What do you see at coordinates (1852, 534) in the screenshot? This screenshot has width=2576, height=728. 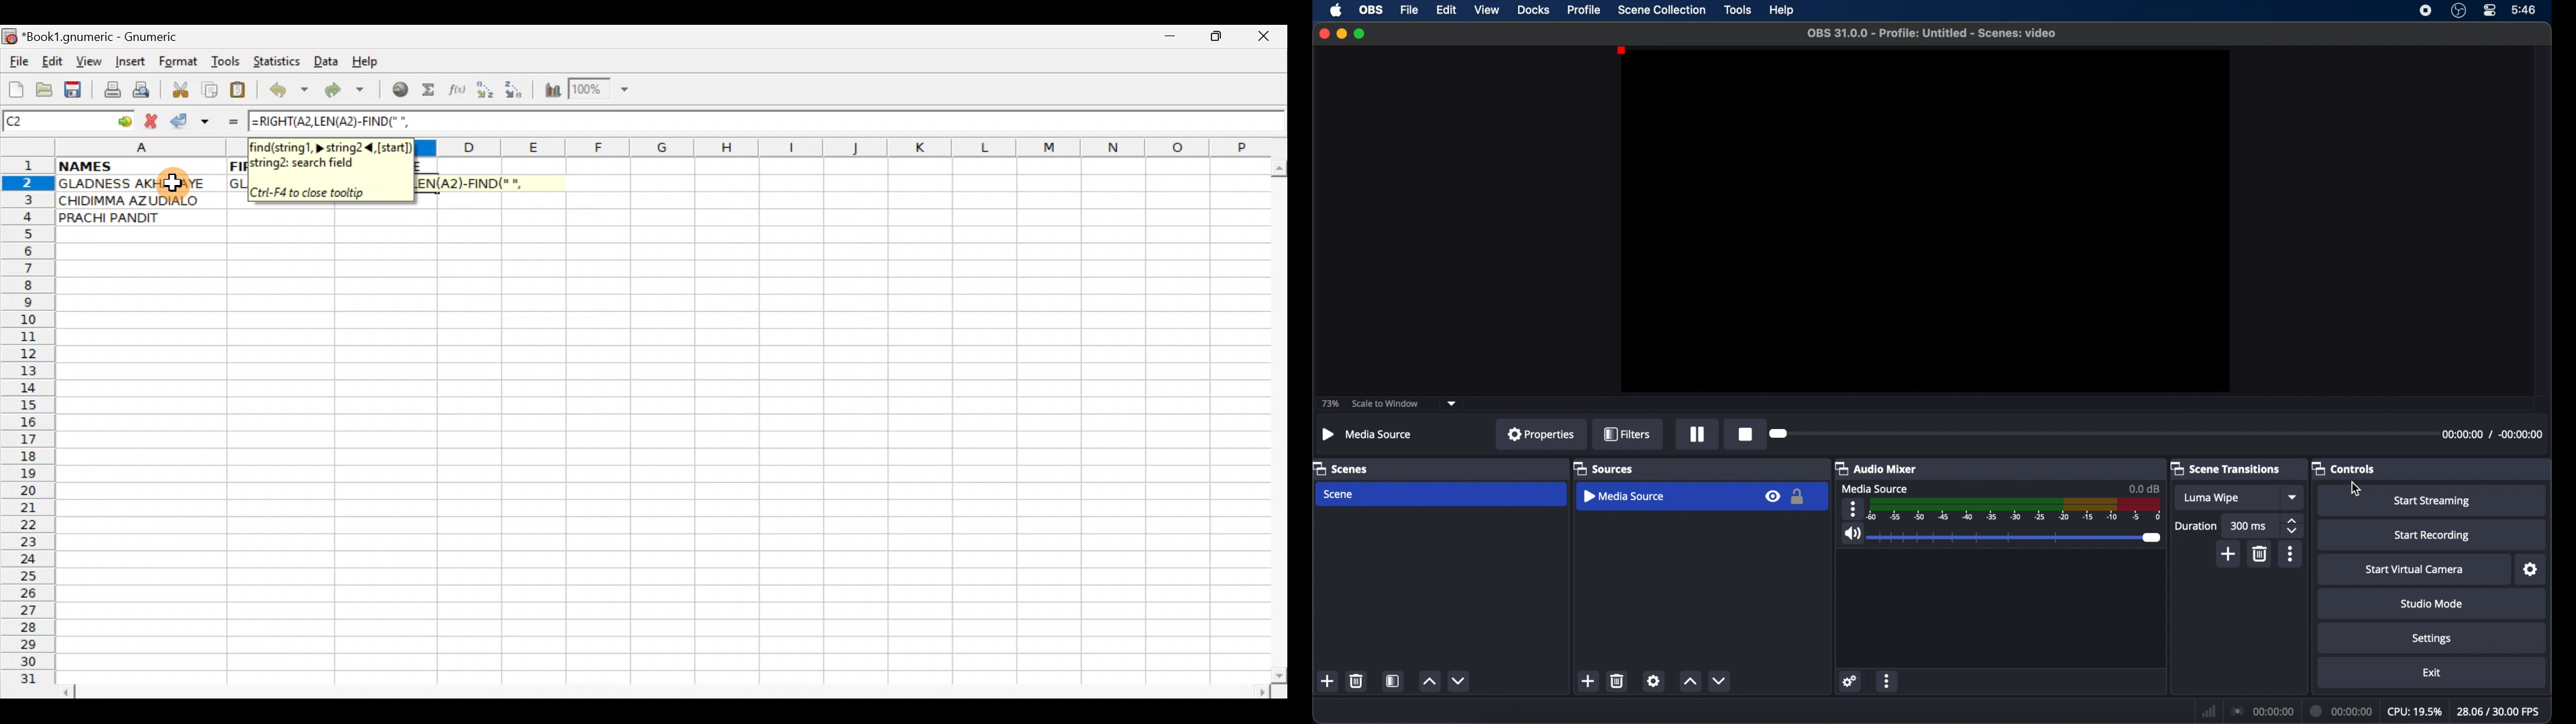 I see `volume` at bounding box center [1852, 534].